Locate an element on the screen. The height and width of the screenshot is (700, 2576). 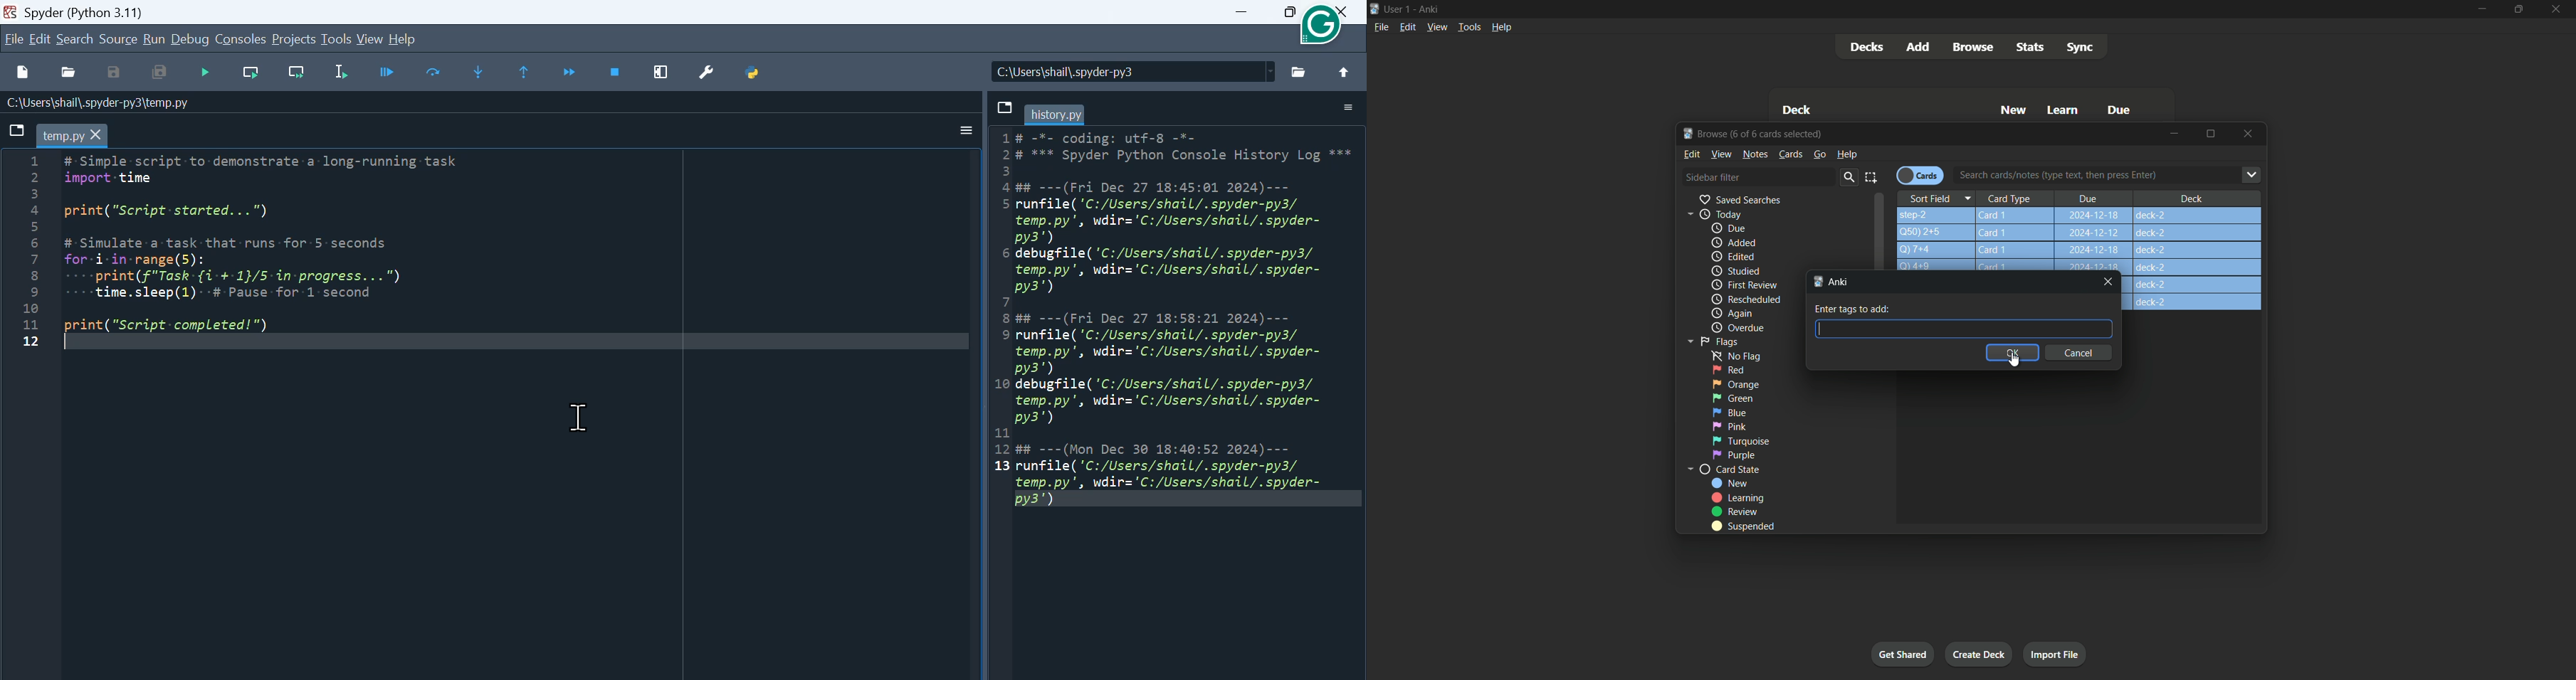
Suspended is located at coordinates (1743, 527).